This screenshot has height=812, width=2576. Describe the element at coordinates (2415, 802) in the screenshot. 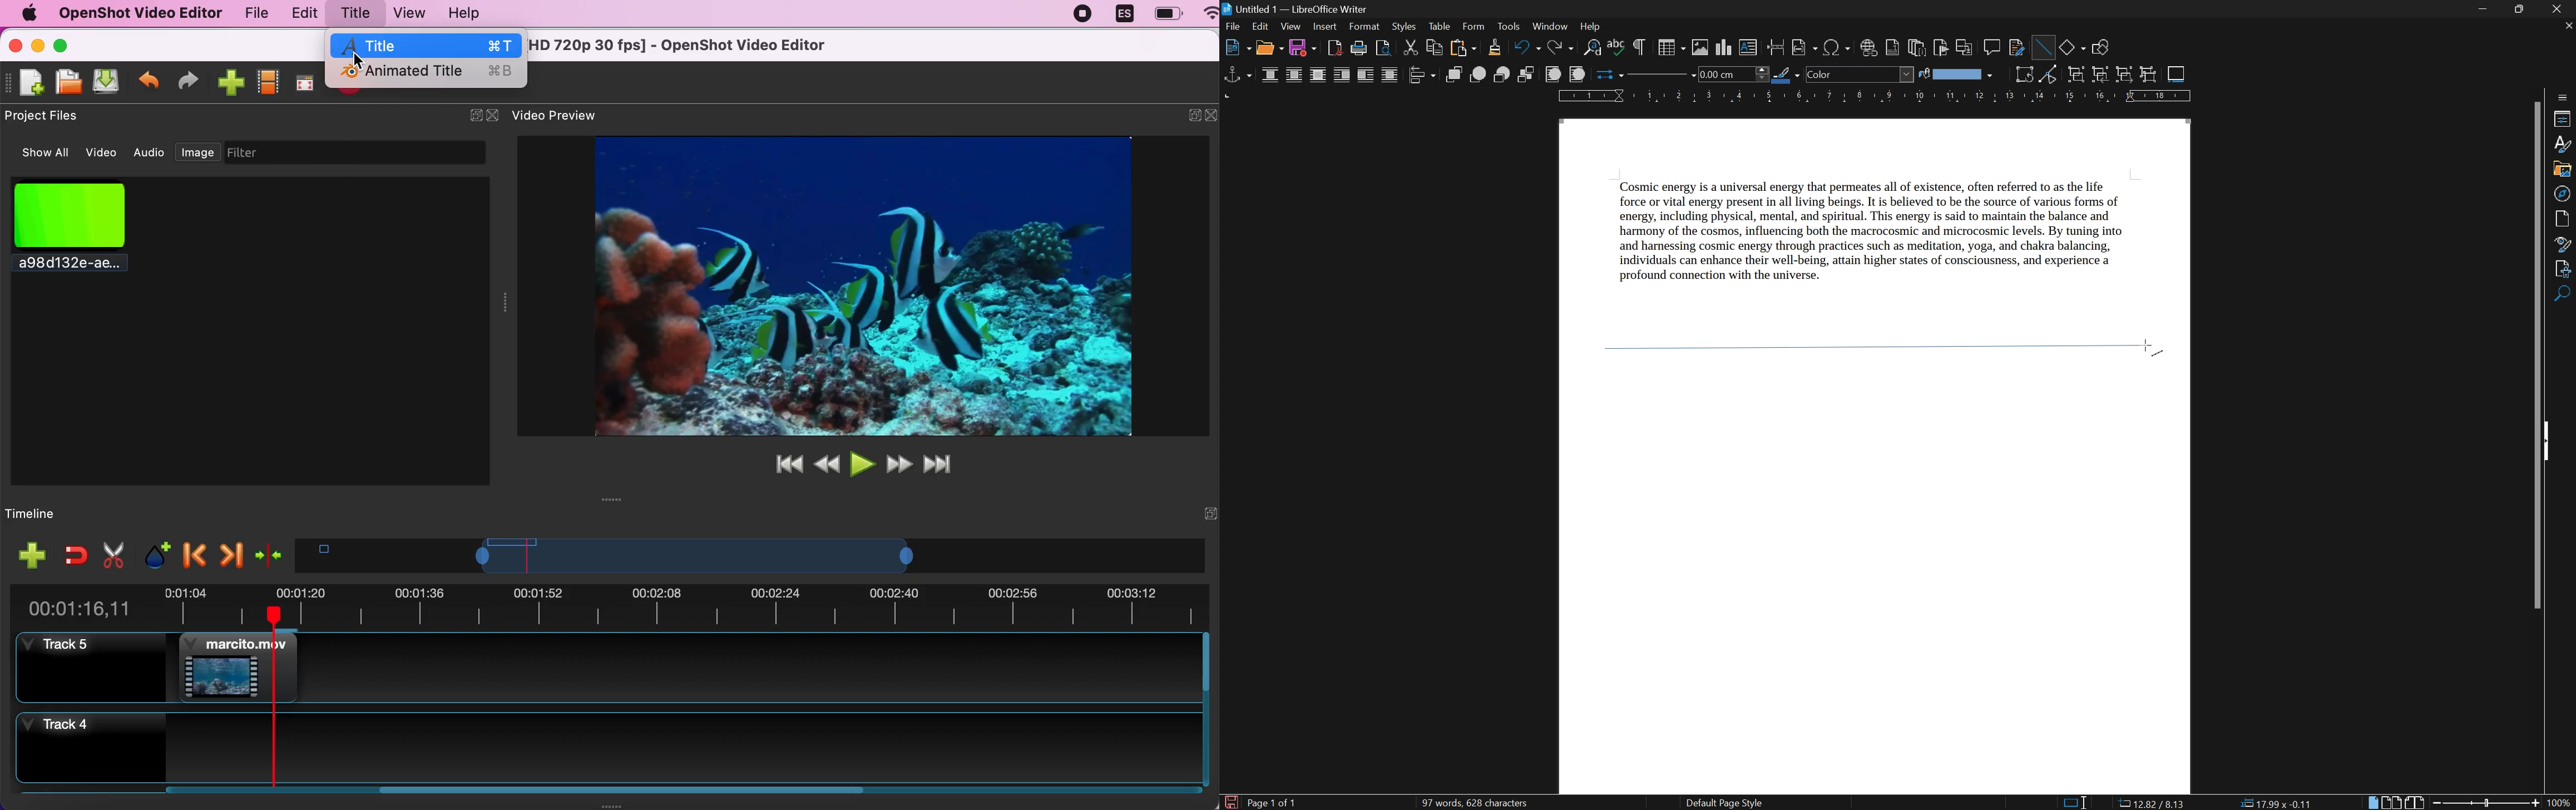

I see `book view` at that location.